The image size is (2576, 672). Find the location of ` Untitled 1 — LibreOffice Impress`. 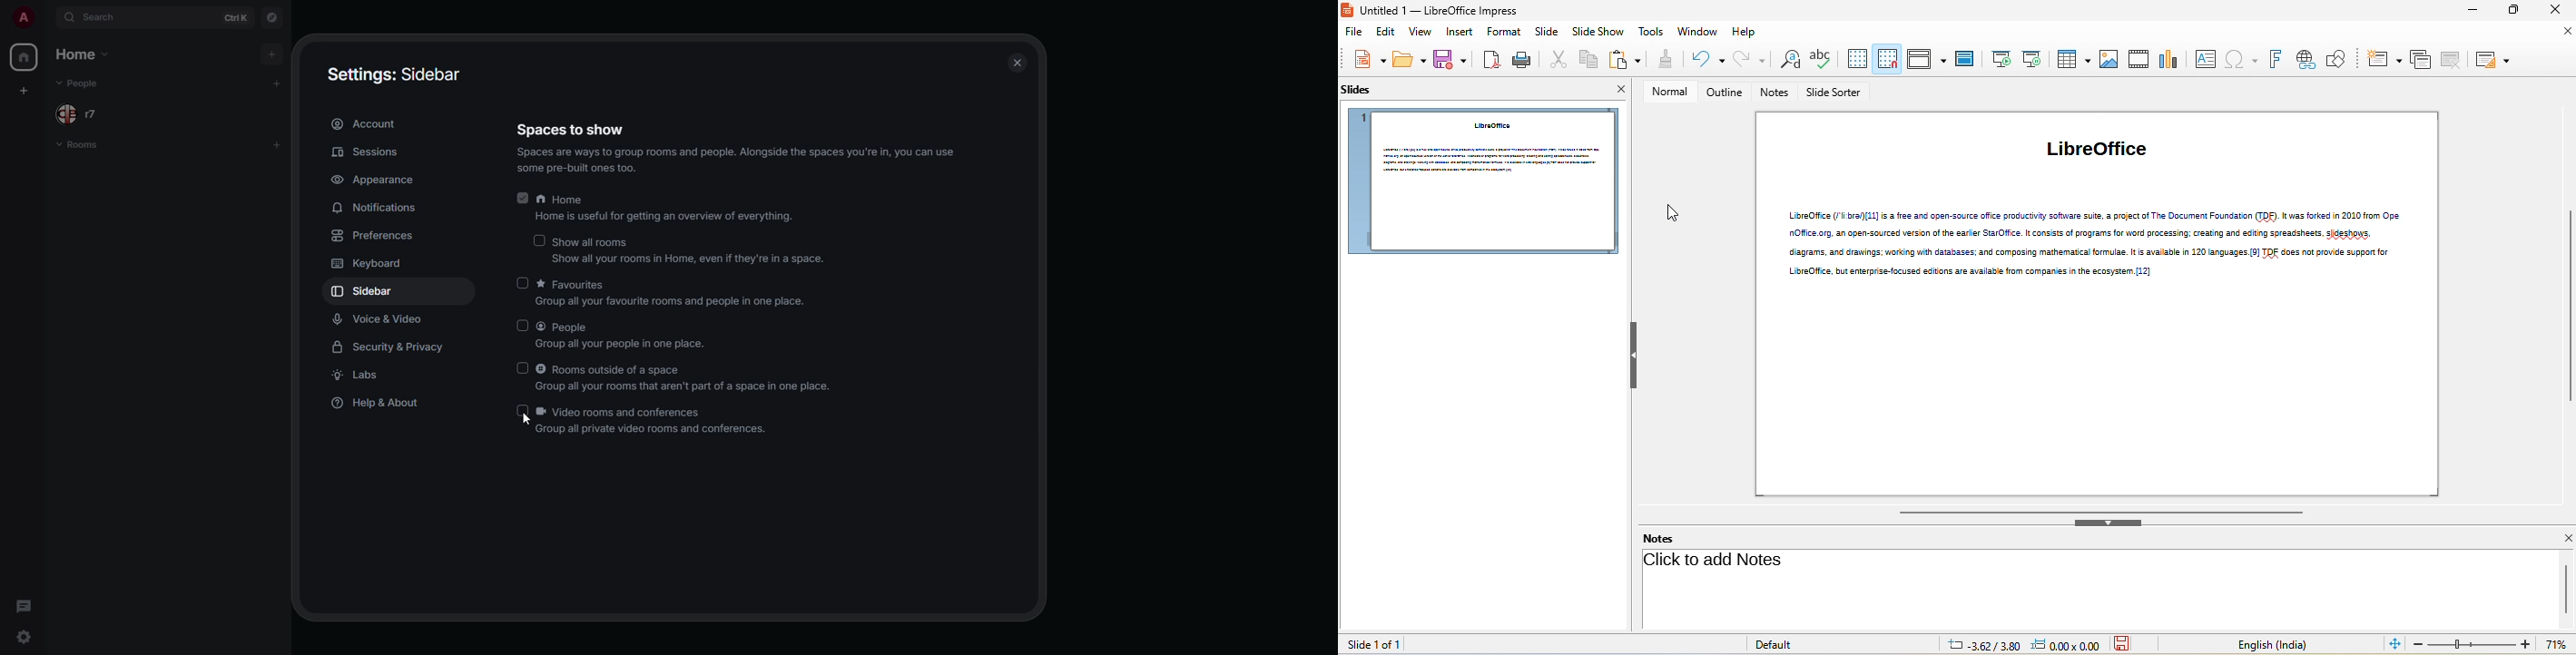

 Untitled 1 — LibreOffice Impress is located at coordinates (1433, 10).